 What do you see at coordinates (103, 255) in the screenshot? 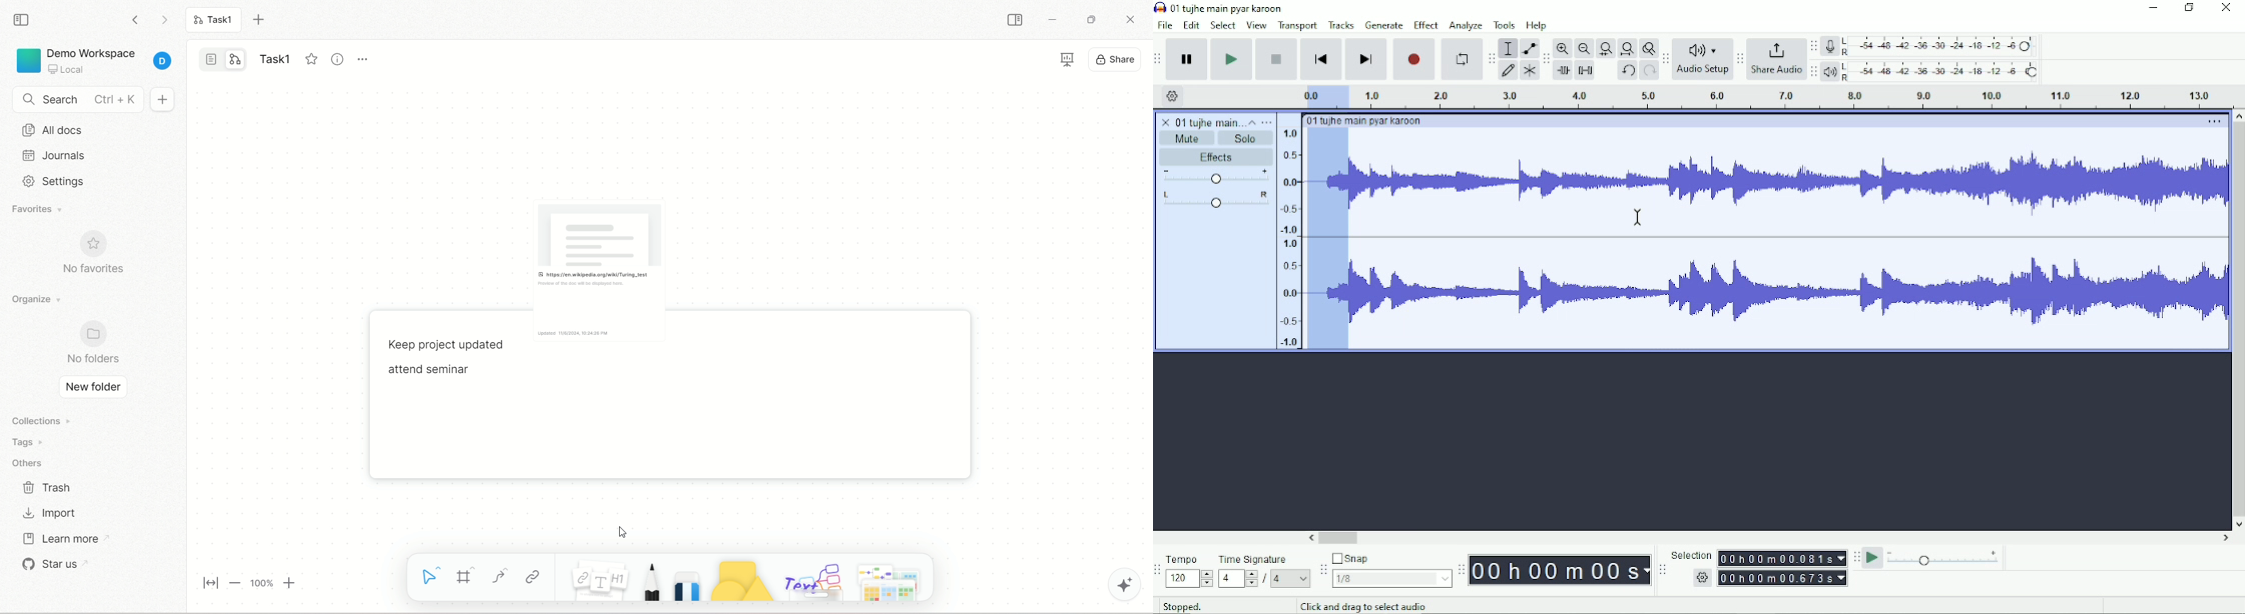
I see `no favorites` at bounding box center [103, 255].